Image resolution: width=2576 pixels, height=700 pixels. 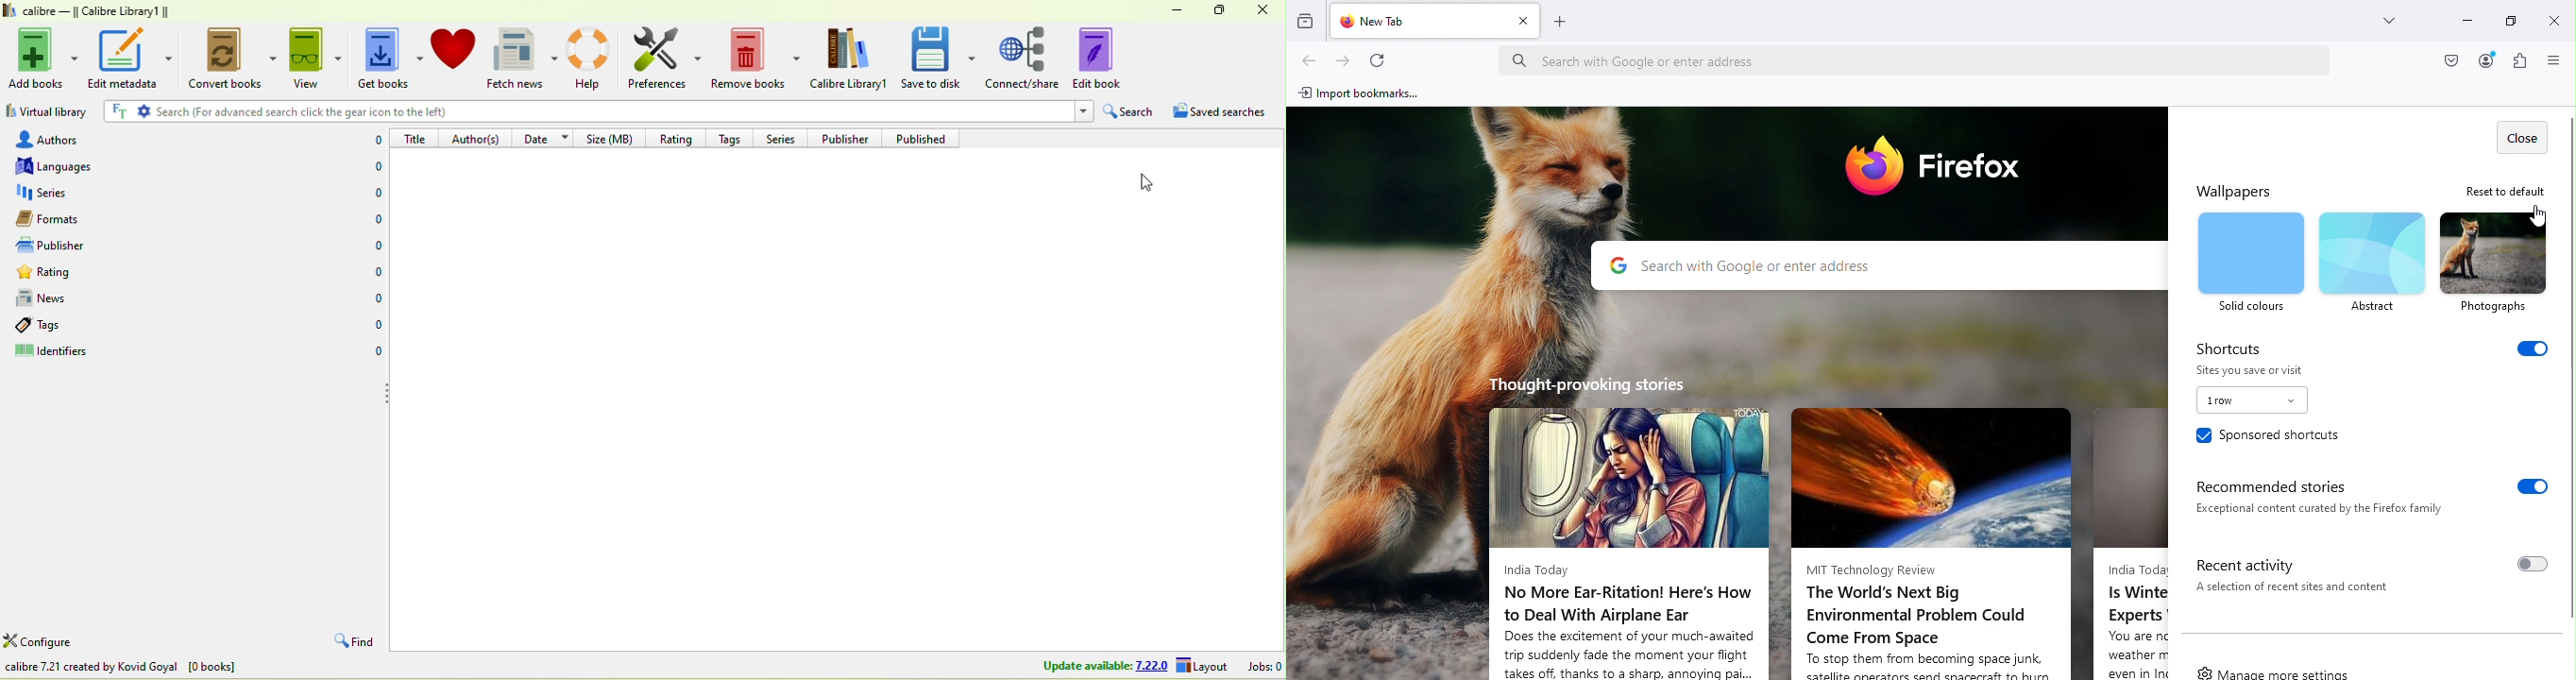 What do you see at coordinates (454, 48) in the screenshot?
I see `donate` at bounding box center [454, 48].